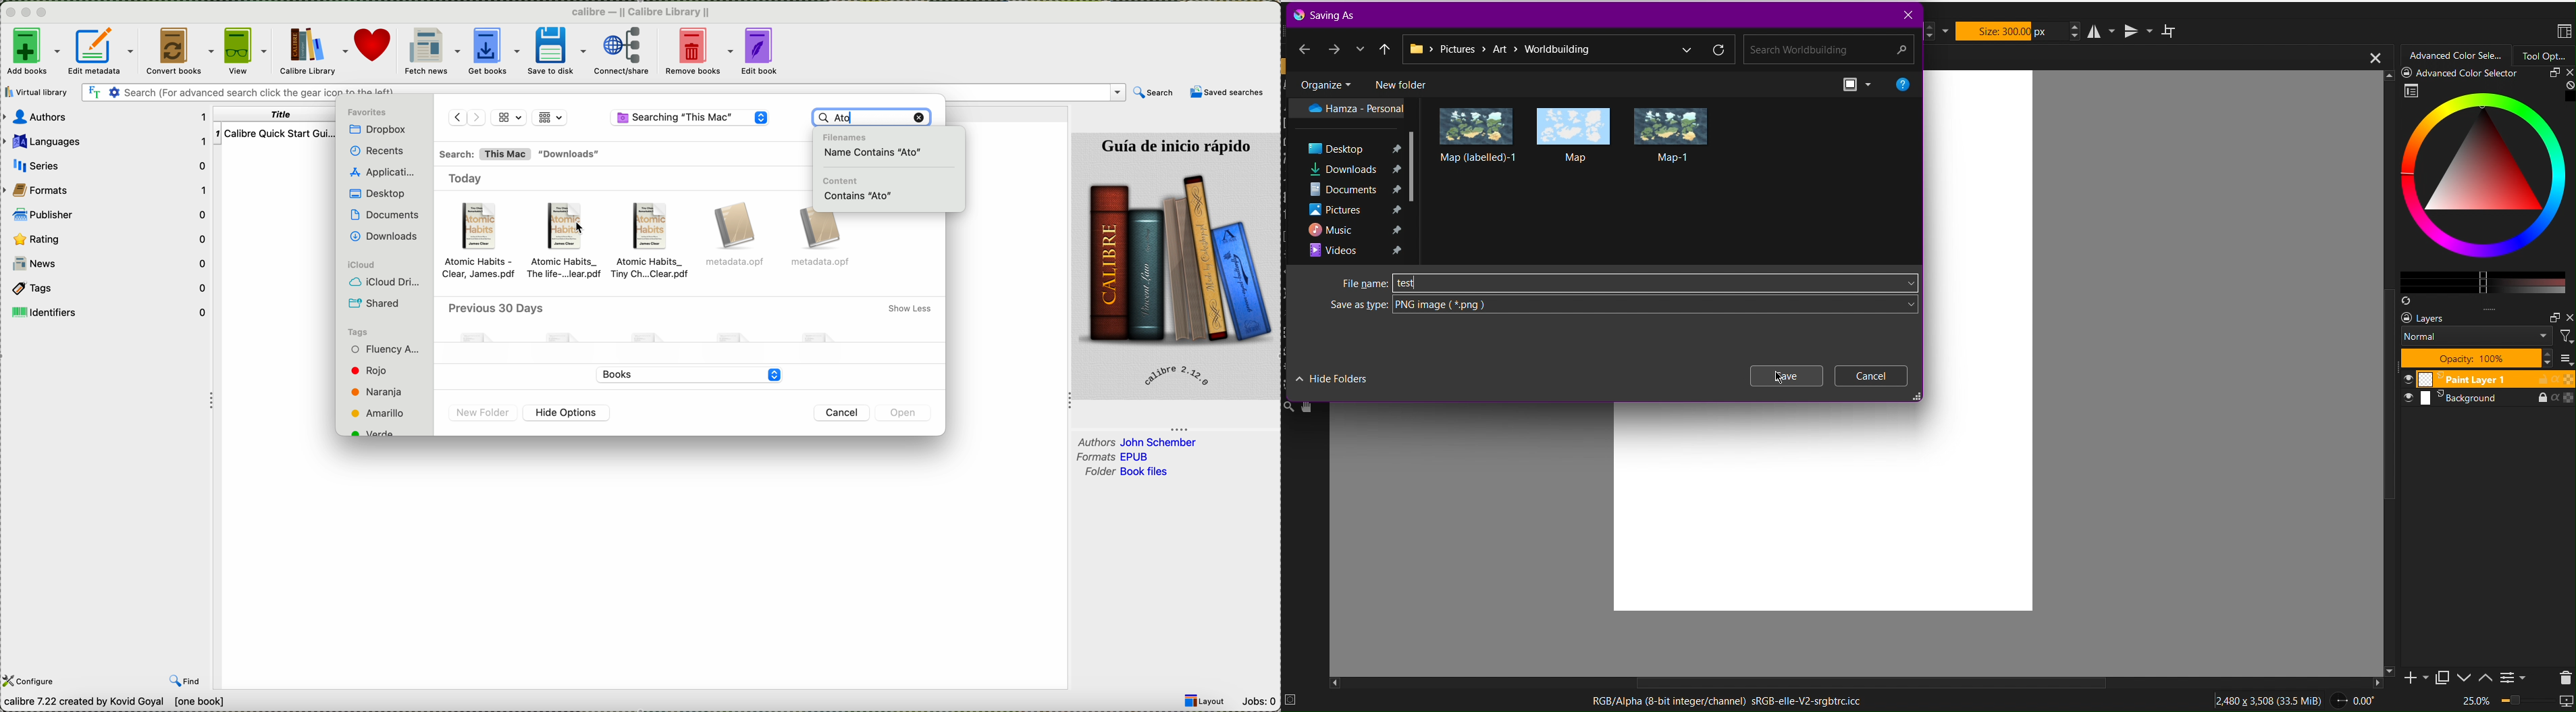  What do you see at coordinates (107, 264) in the screenshot?
I see `news` at bounding box center [107, 264].